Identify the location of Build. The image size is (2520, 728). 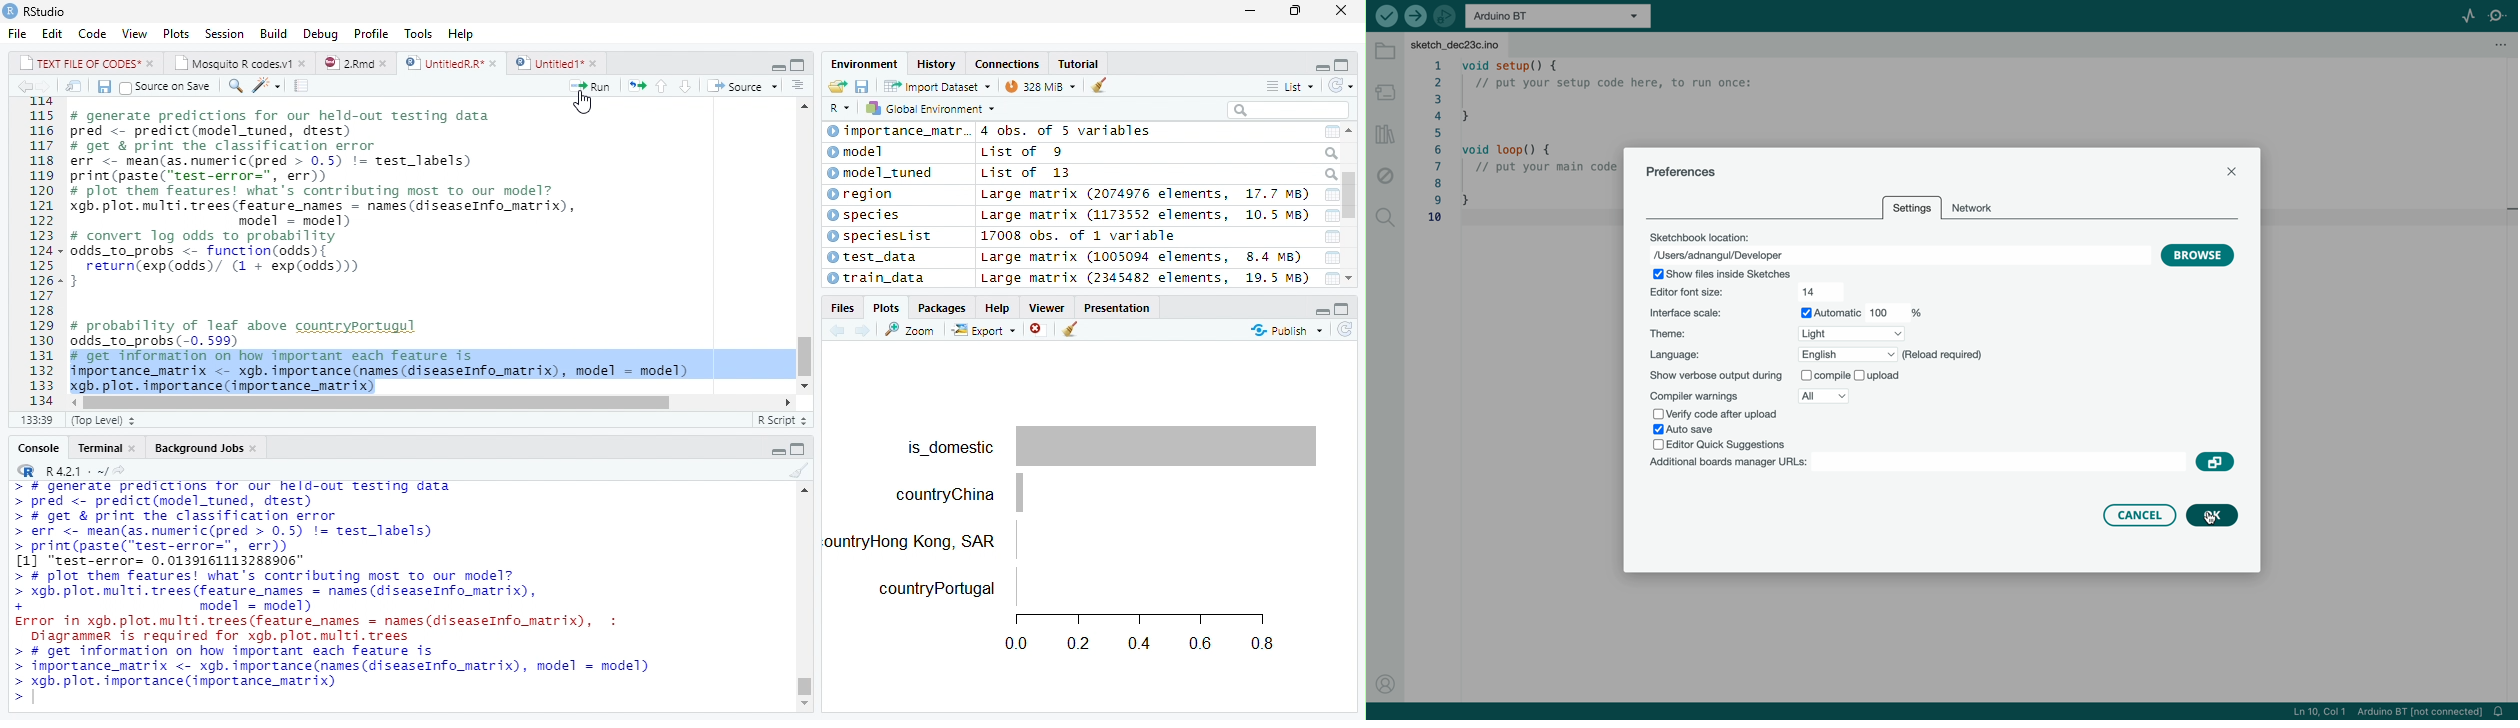
(274, 34).